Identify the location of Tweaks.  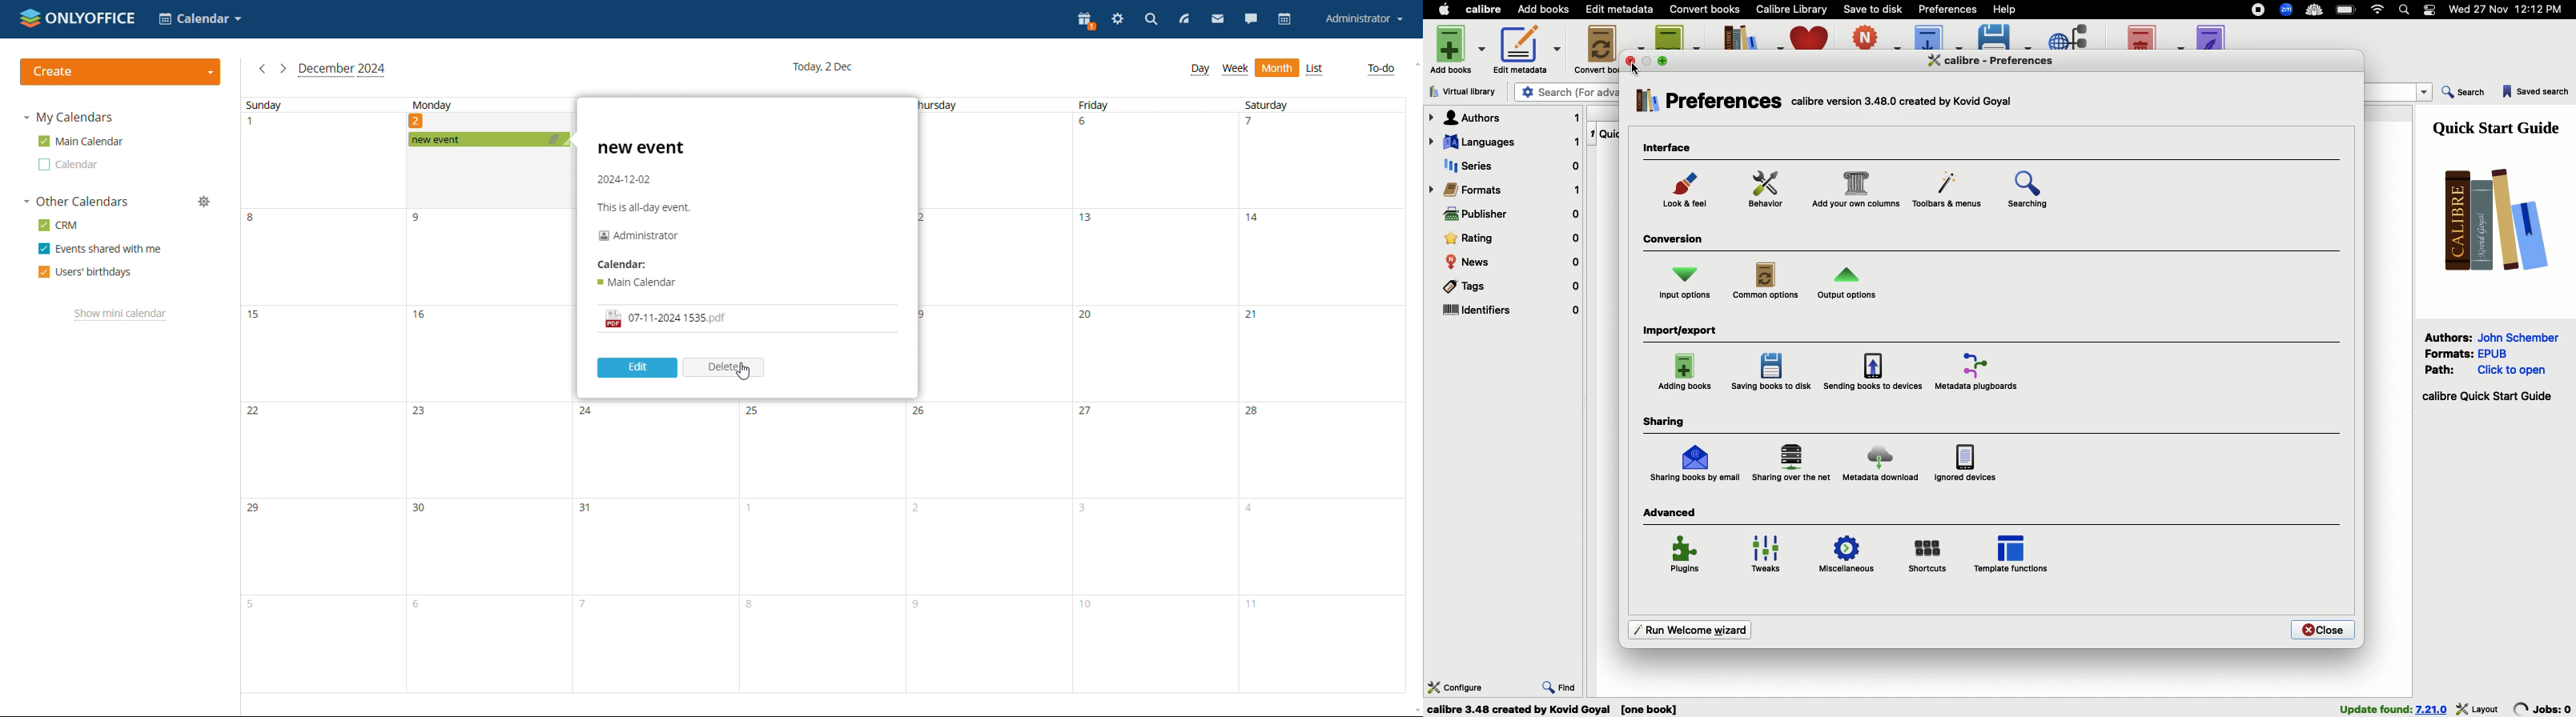
(1770, 555).